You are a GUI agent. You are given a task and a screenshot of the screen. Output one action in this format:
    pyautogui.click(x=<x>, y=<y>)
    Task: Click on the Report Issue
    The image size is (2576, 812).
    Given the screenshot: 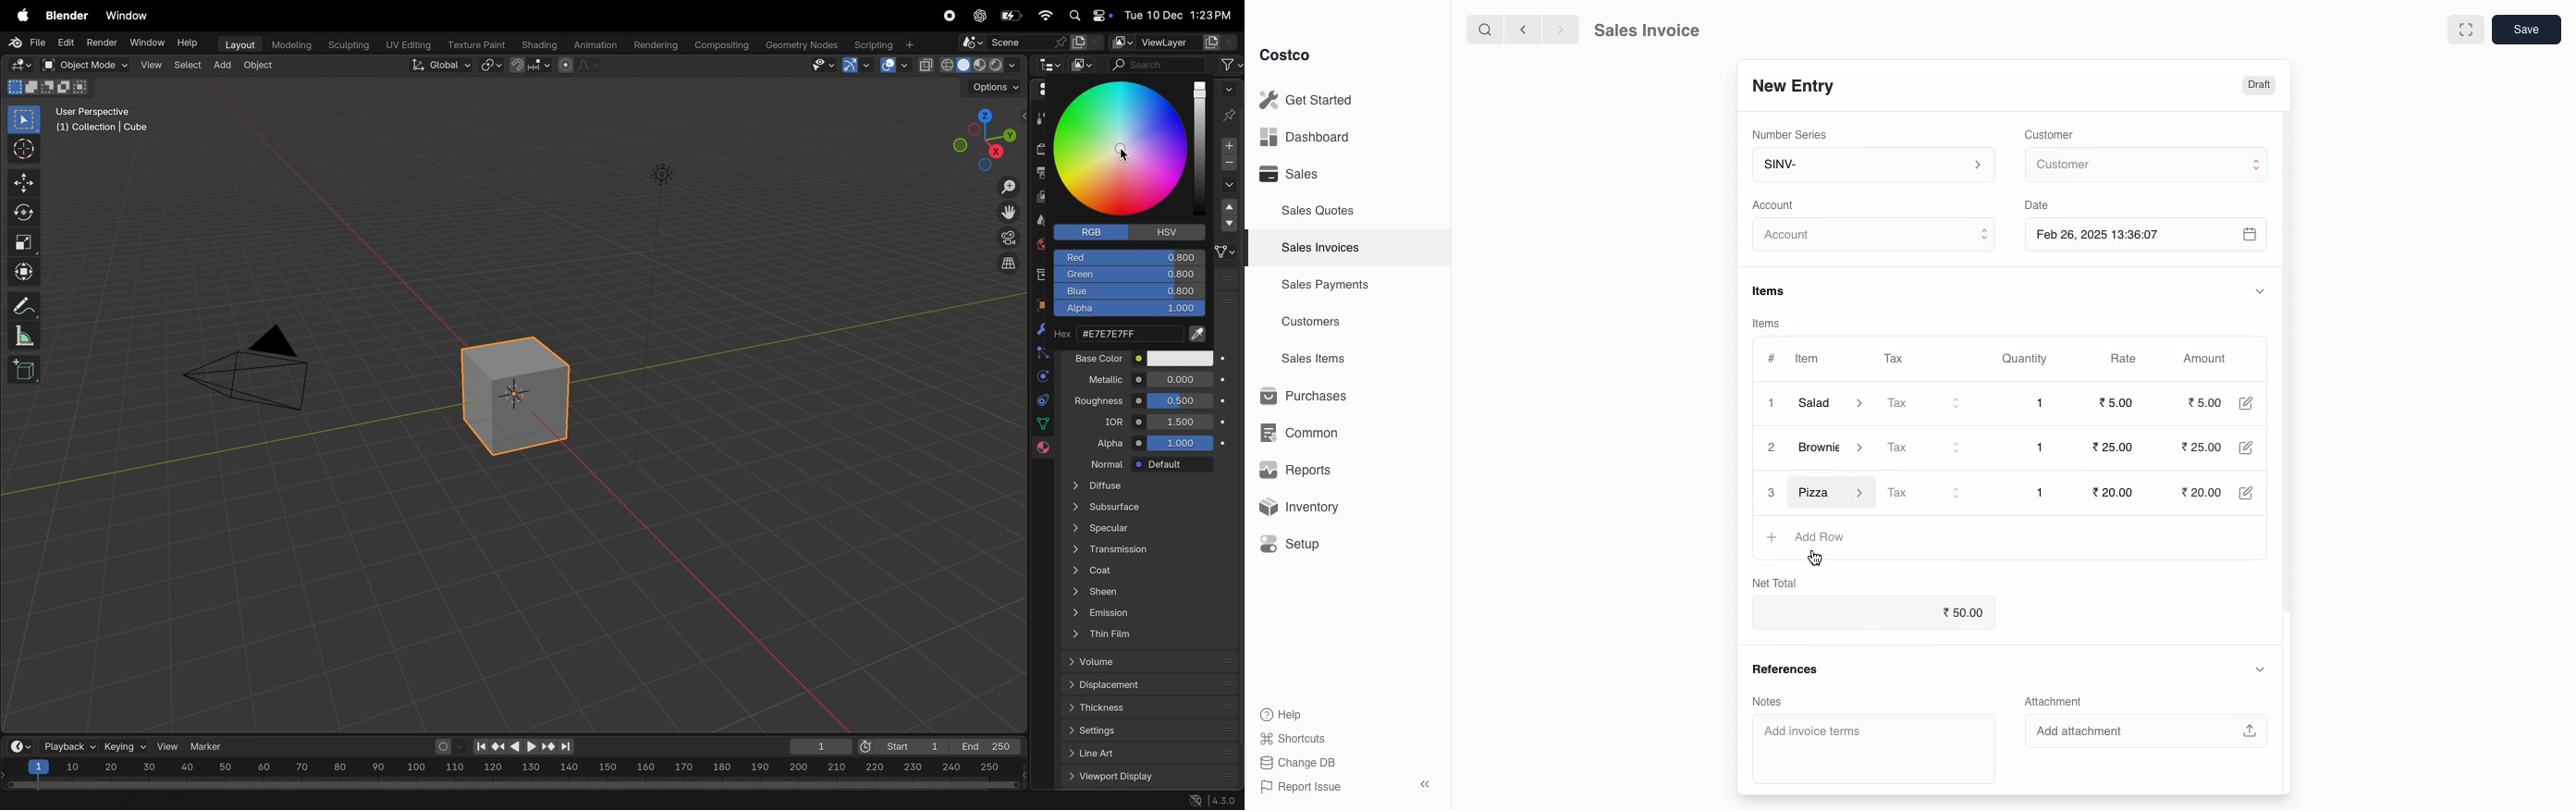 What is the action you would take?
    pyautogui.click(x=1297, y=787)
    